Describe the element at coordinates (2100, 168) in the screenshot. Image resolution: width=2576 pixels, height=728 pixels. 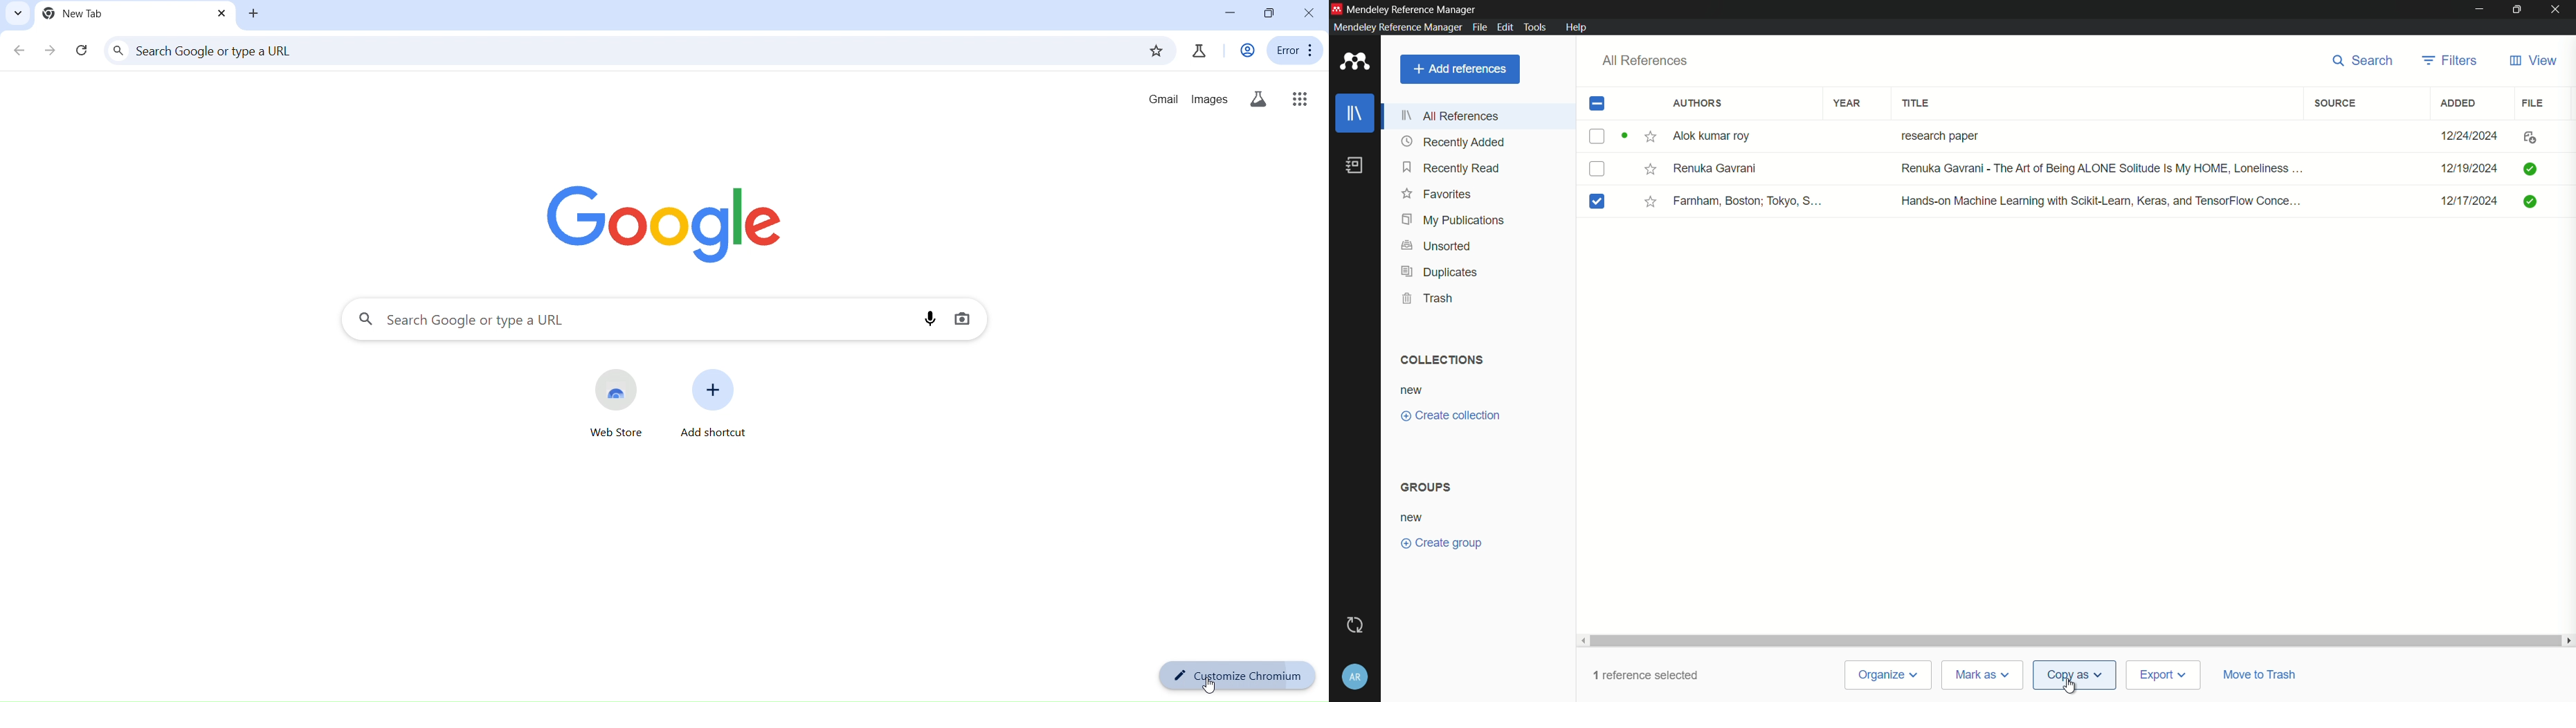
I see `Renuka Gavrani - The Art of Being ALONE Solitude is my HOME, Loneliness...` at that location.